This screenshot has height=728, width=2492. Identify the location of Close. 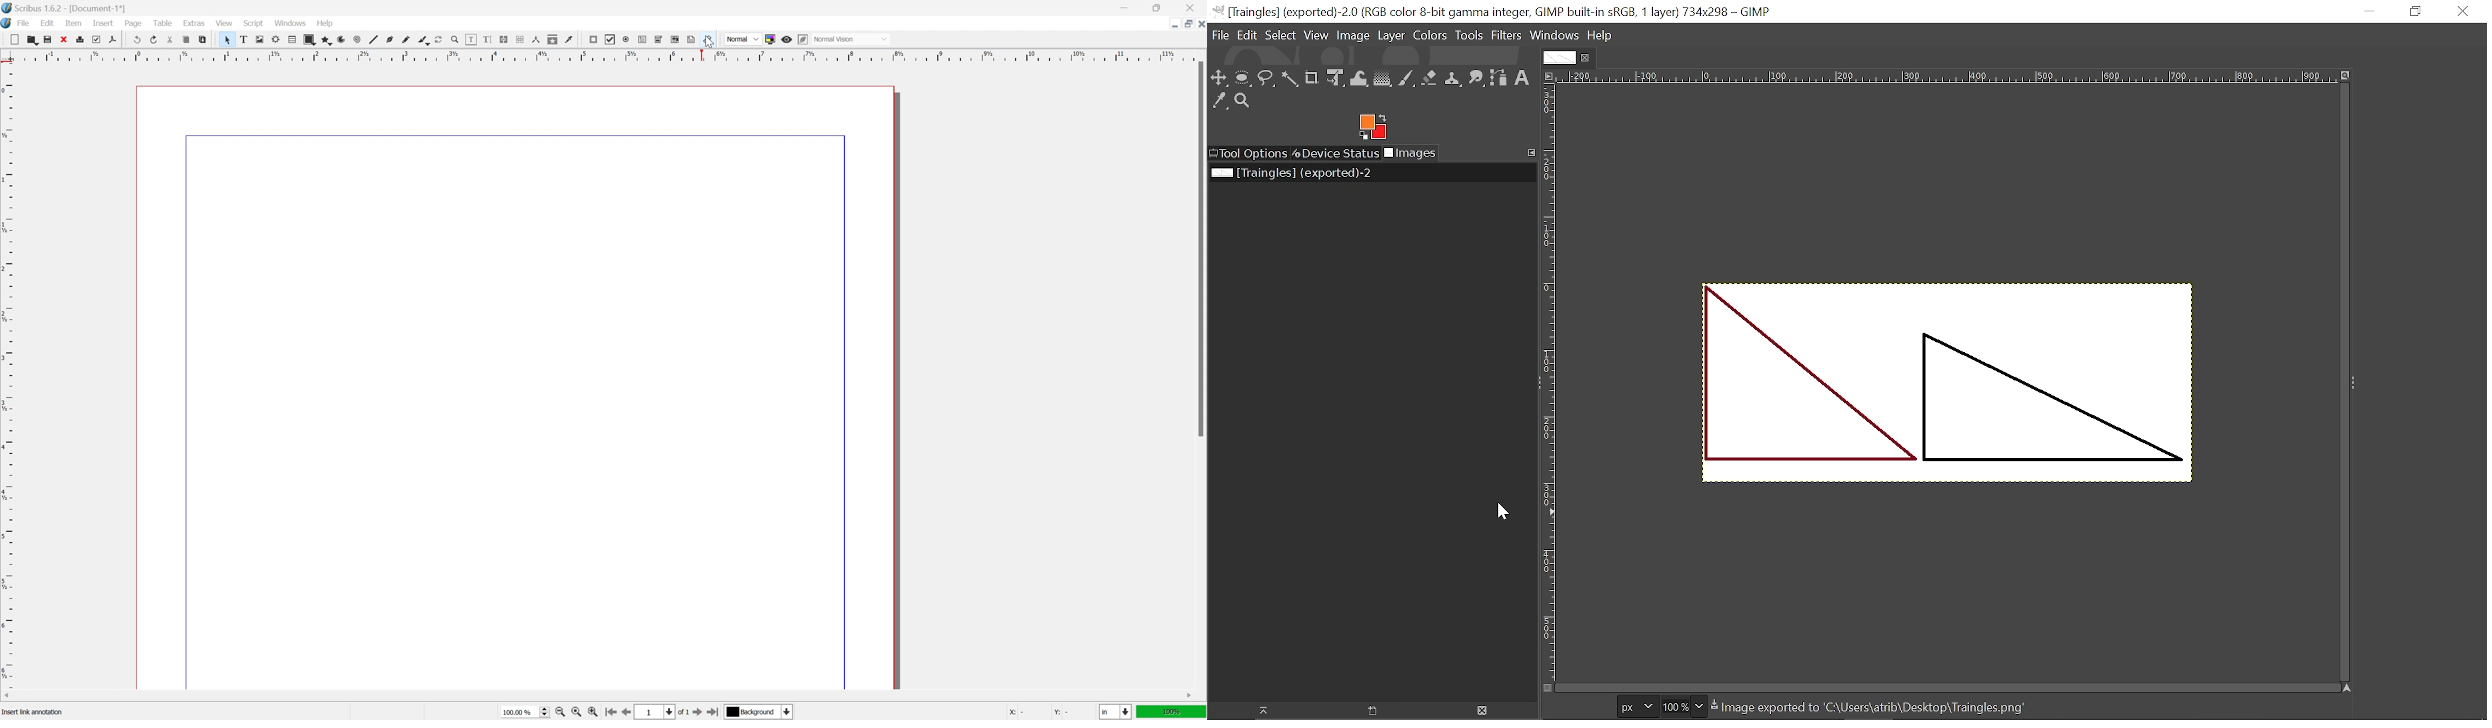
(2464, 13).